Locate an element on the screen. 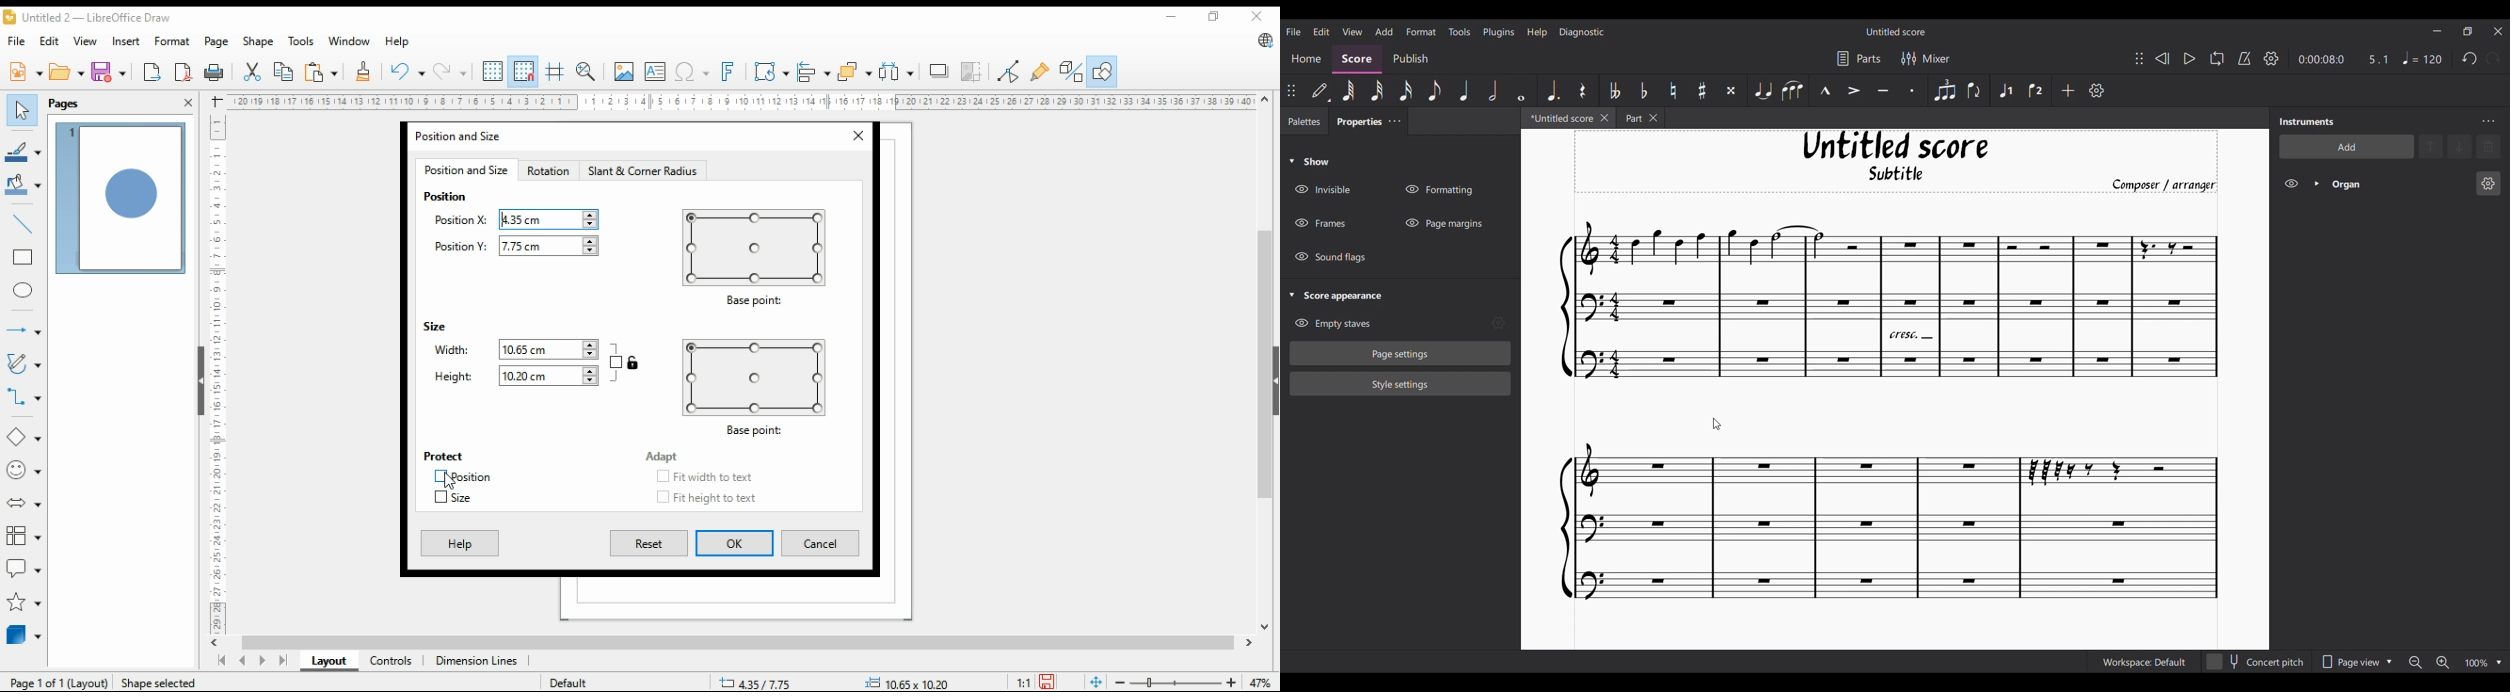 Image resolution: width=2520 pixels, height=700 pixels. Home section is located at coordinates (1307, 58).